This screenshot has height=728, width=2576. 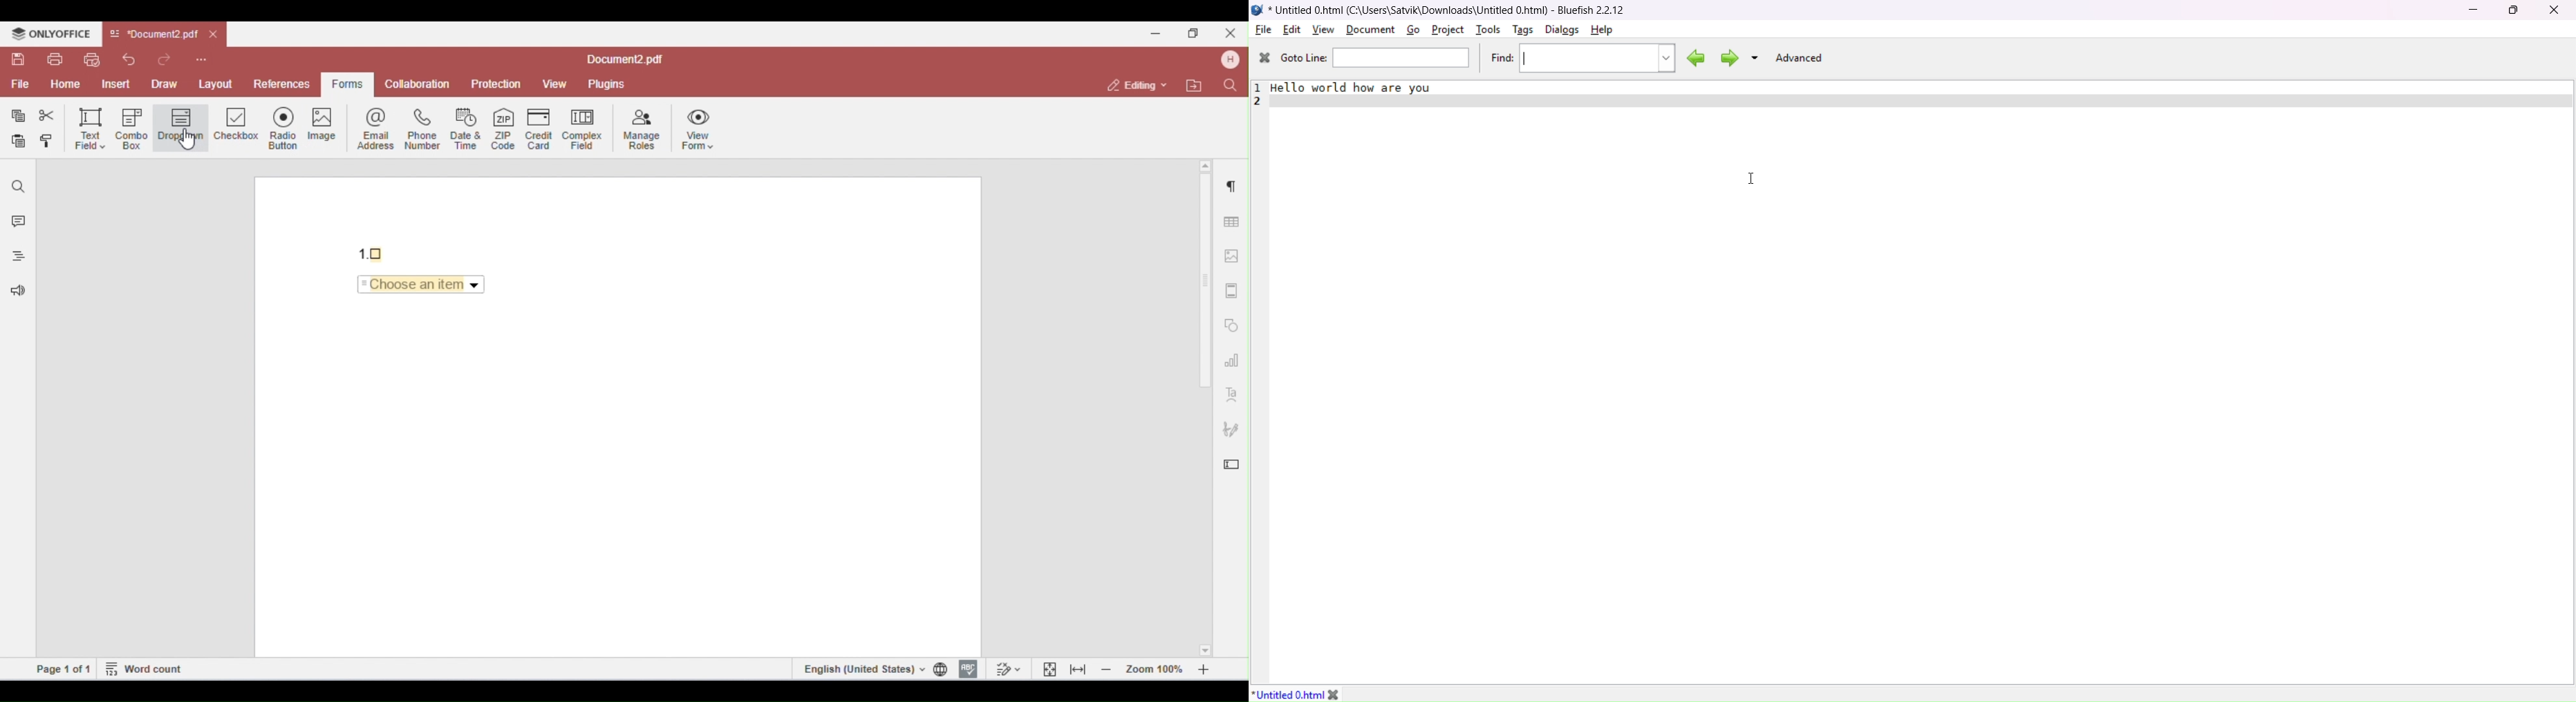 I want to click on tools, so click(x=1486, y=32).